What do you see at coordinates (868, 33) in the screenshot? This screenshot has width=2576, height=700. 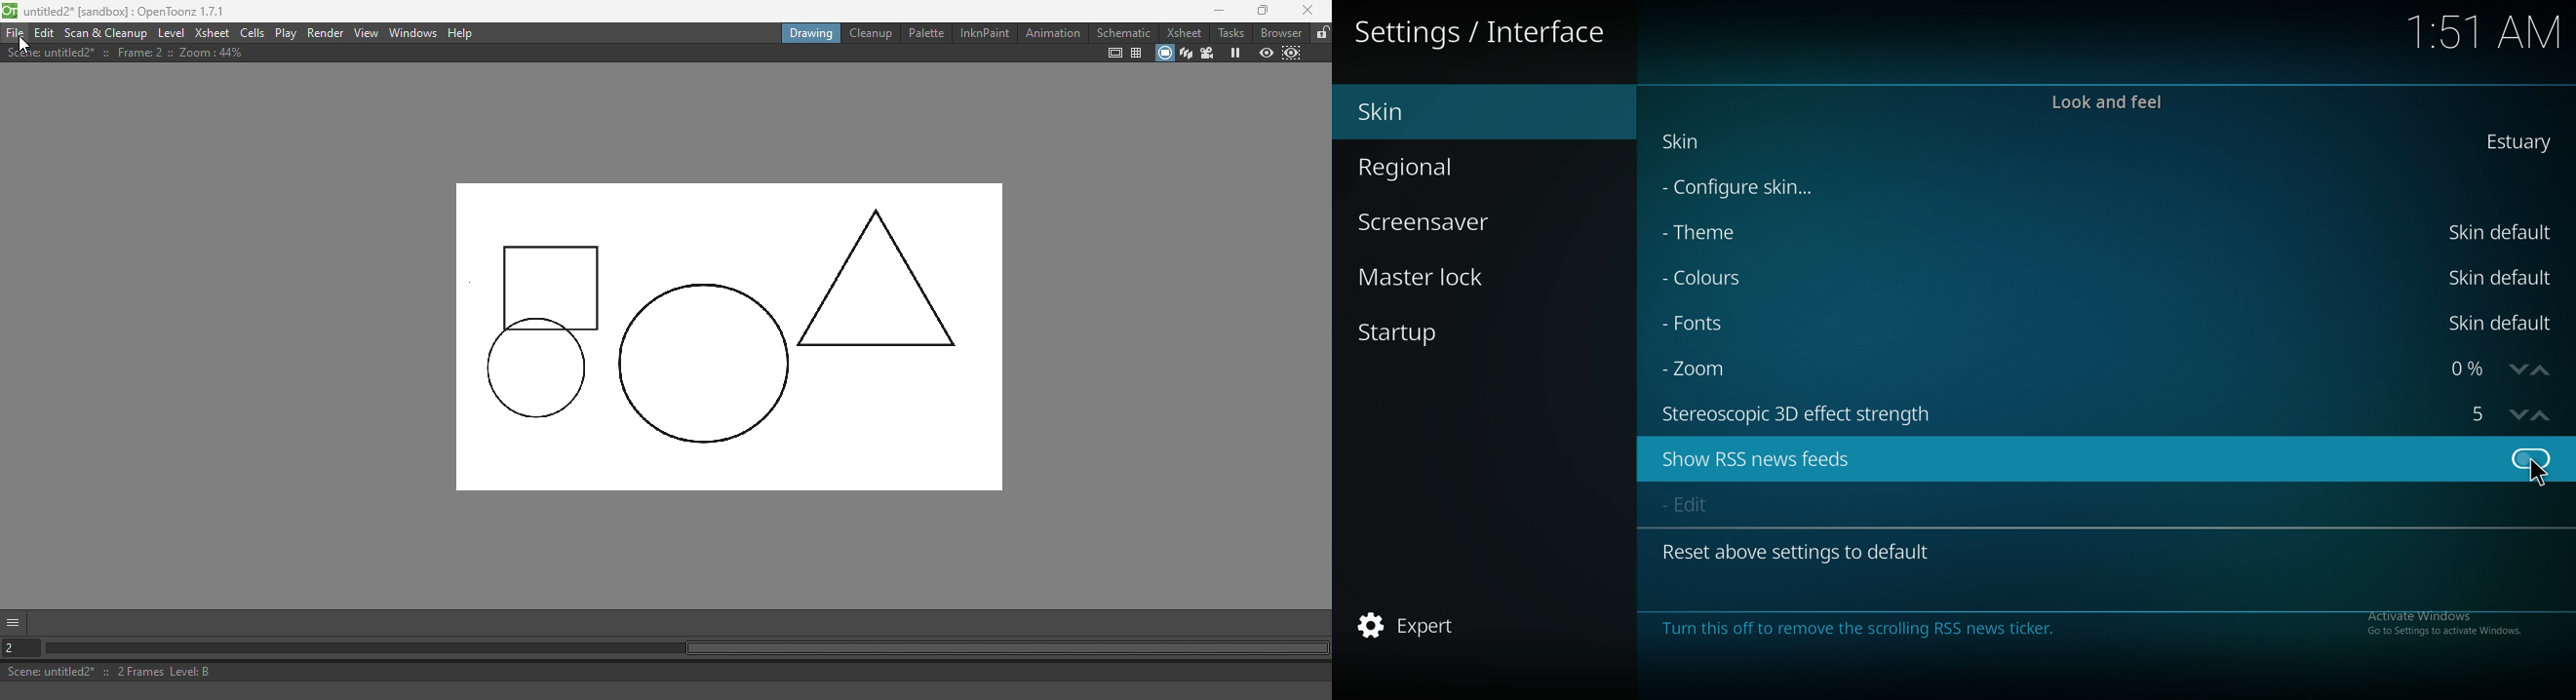 I see `Cleanup` at bounding box center [868, 33].